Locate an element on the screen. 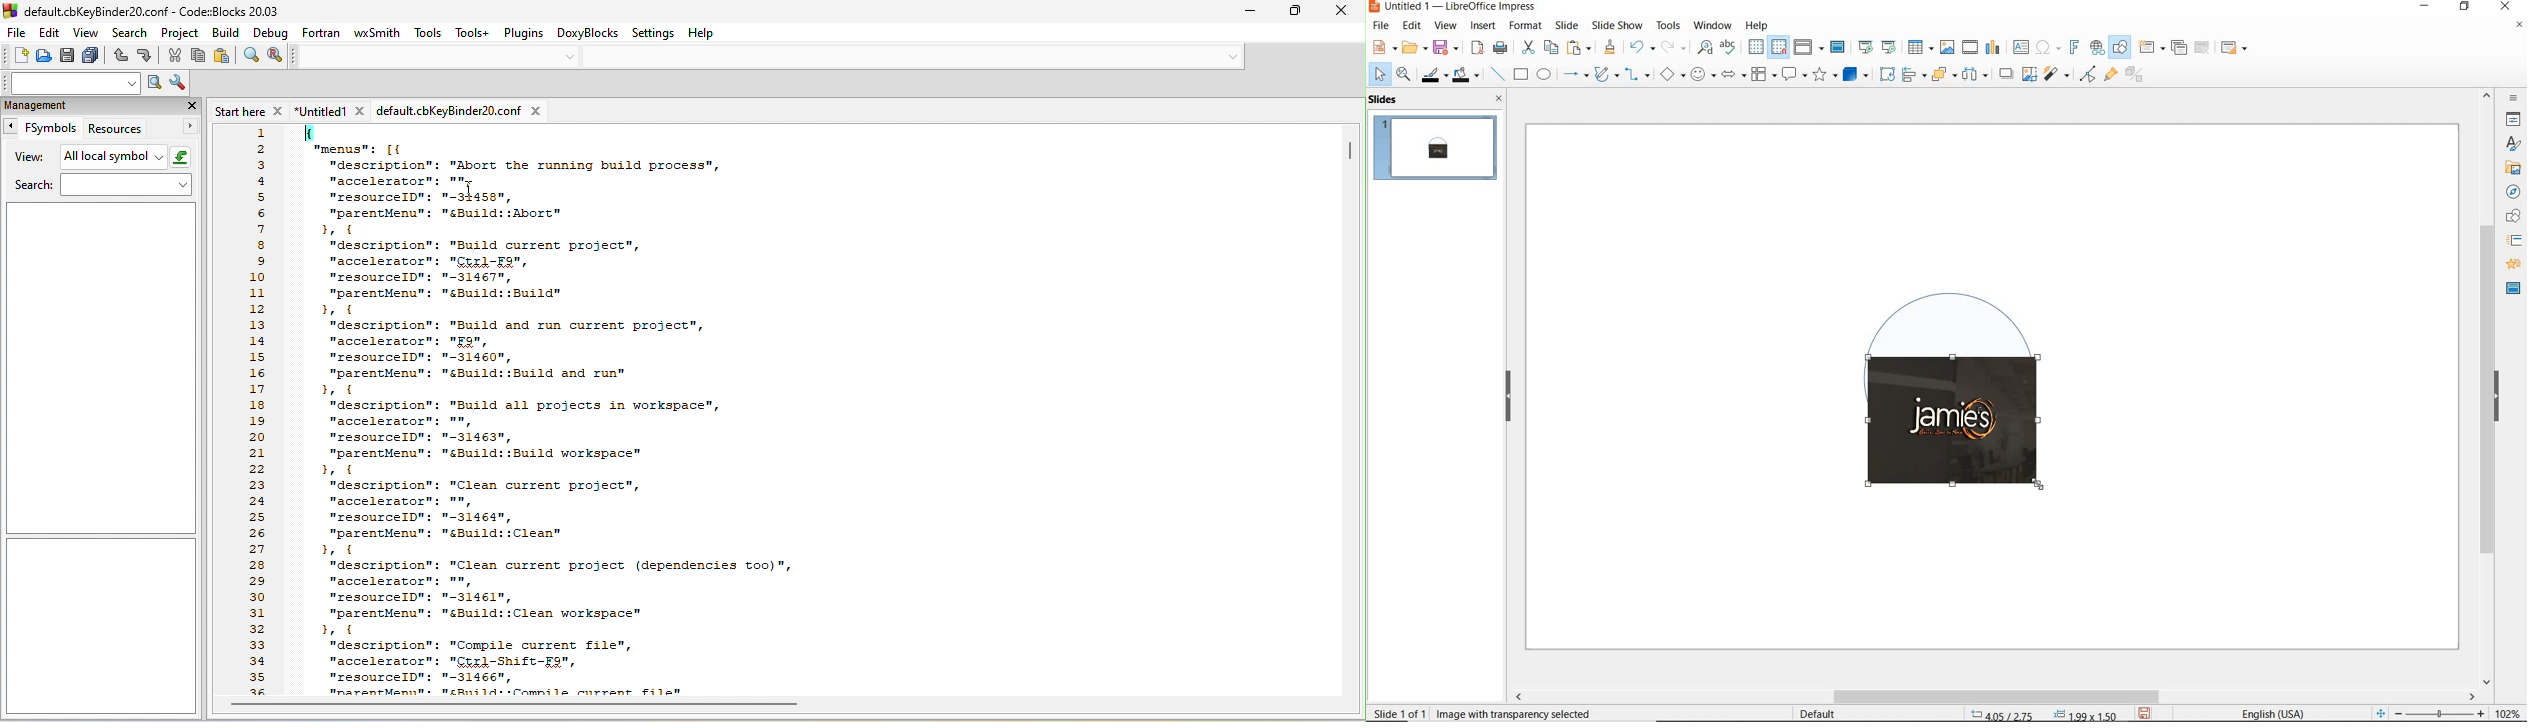 The width and height of the screenshot is (2548, 728). coordinates is located at coordinates (2042, 715).